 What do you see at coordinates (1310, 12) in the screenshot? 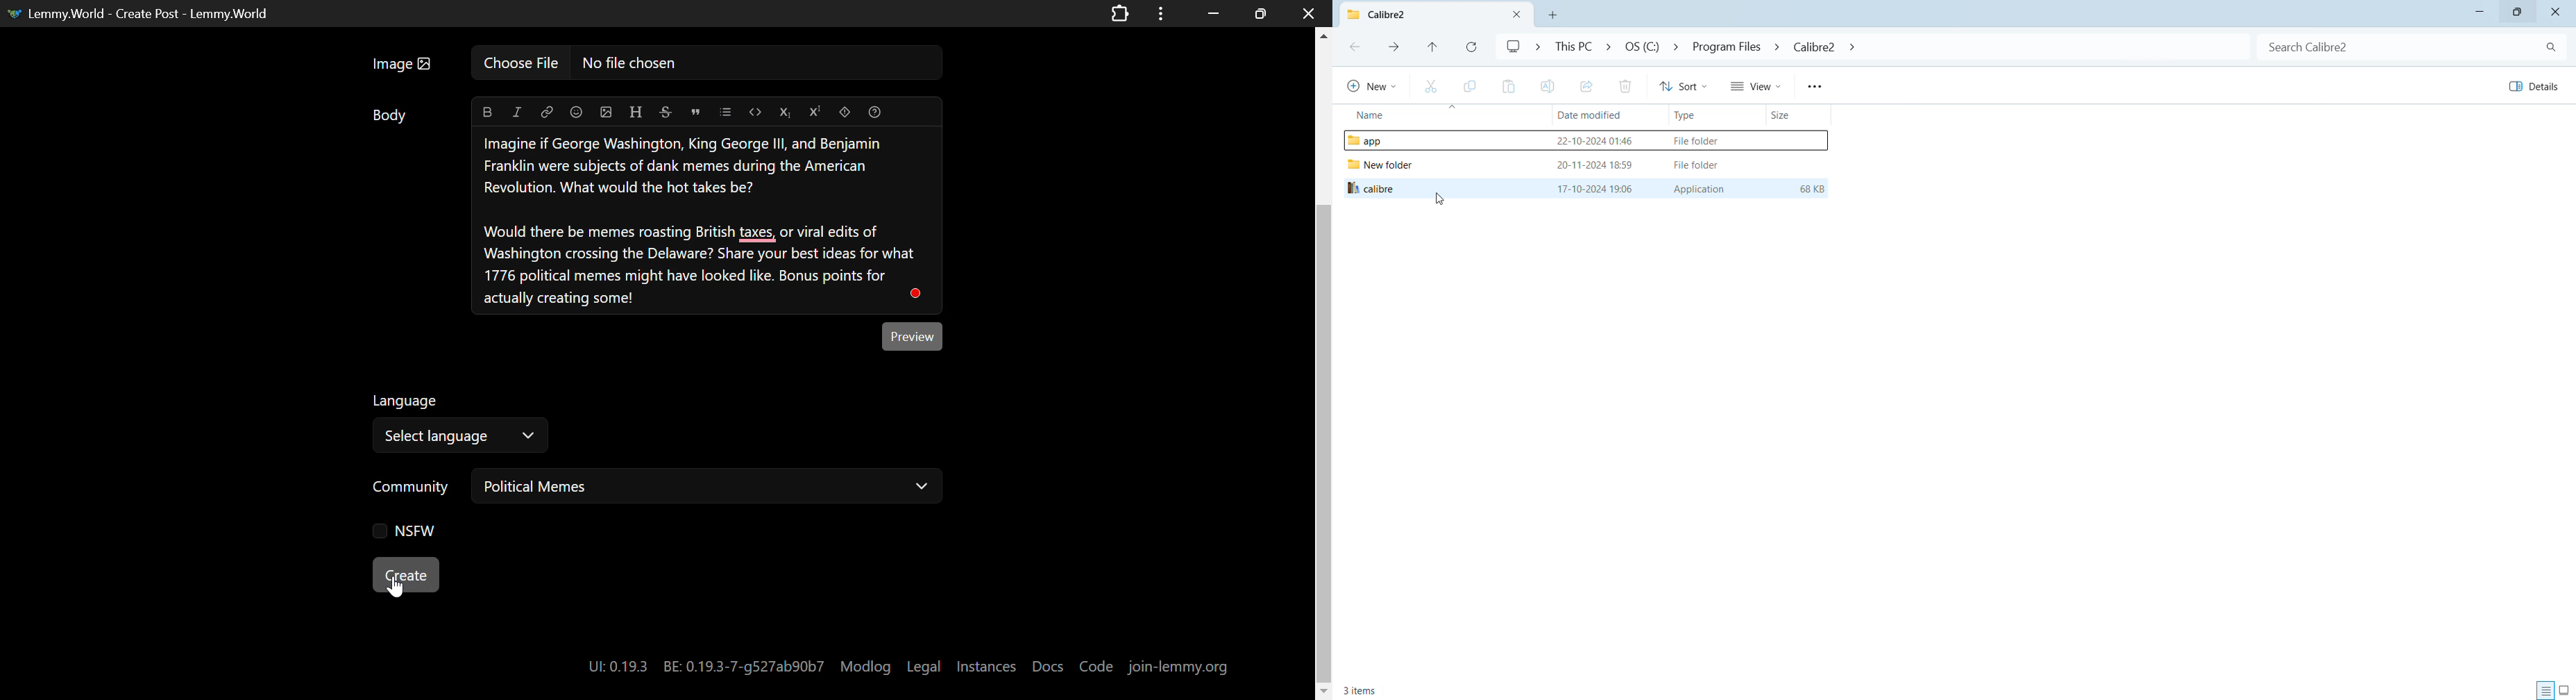
I see `Close window` at bounding box center [1310, 12].